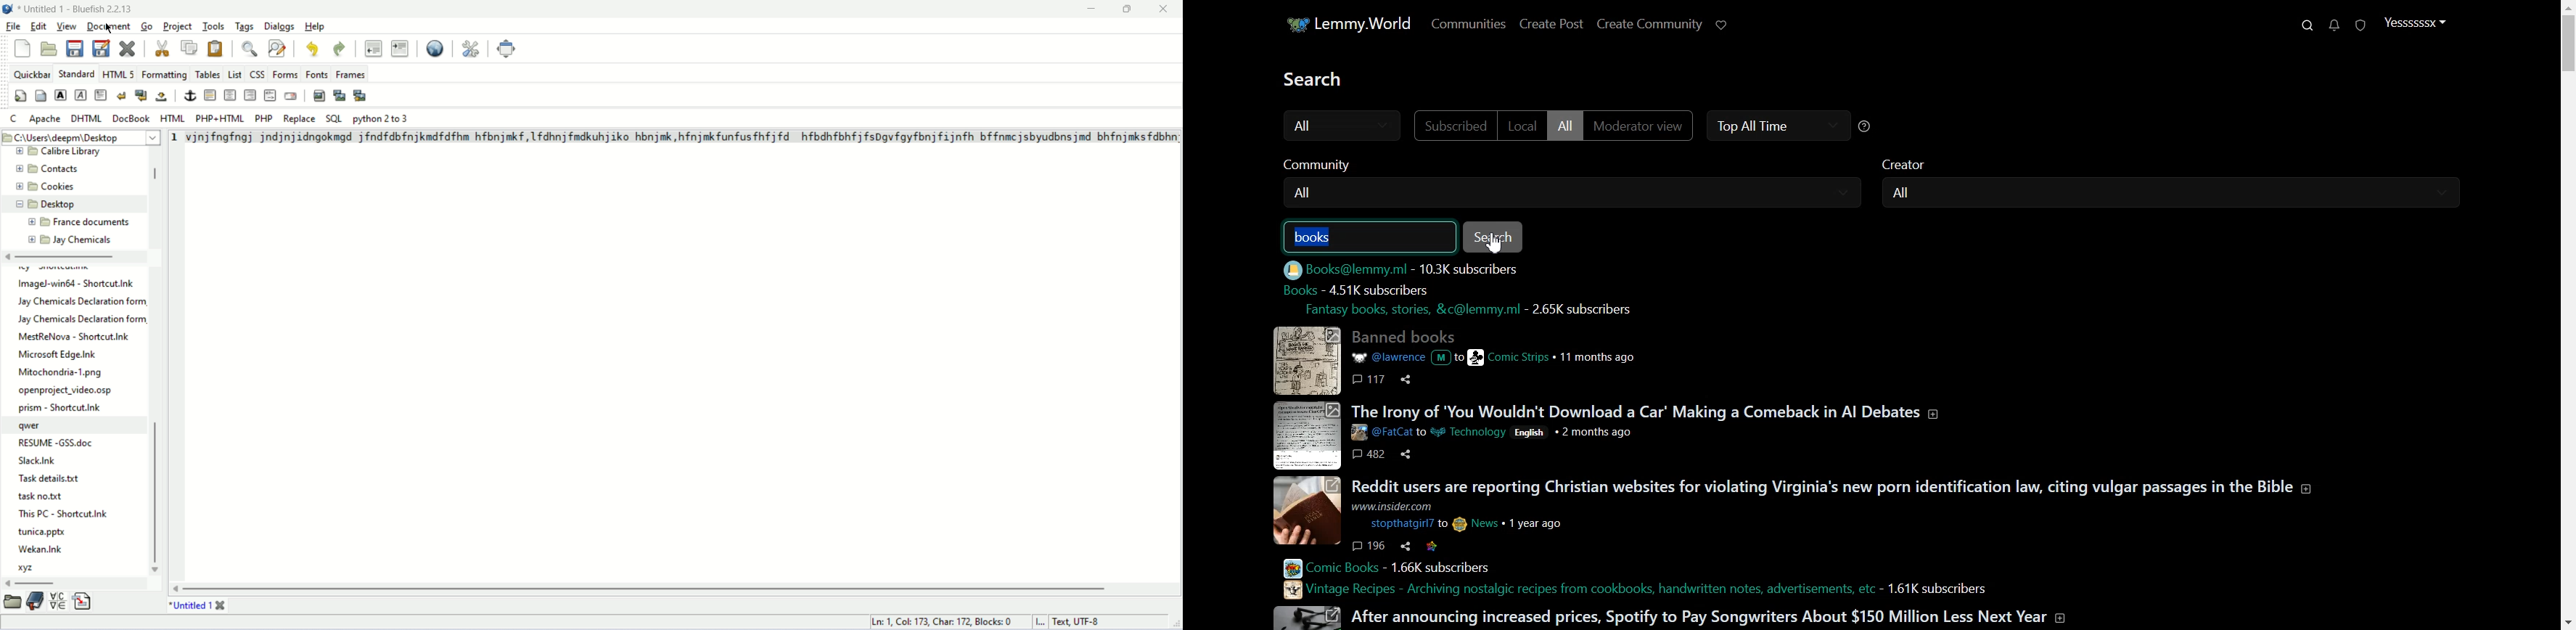  What do you see at coordinates (286, 74) in the screenshot?
I see `forms` at bounding box center [286, 74].